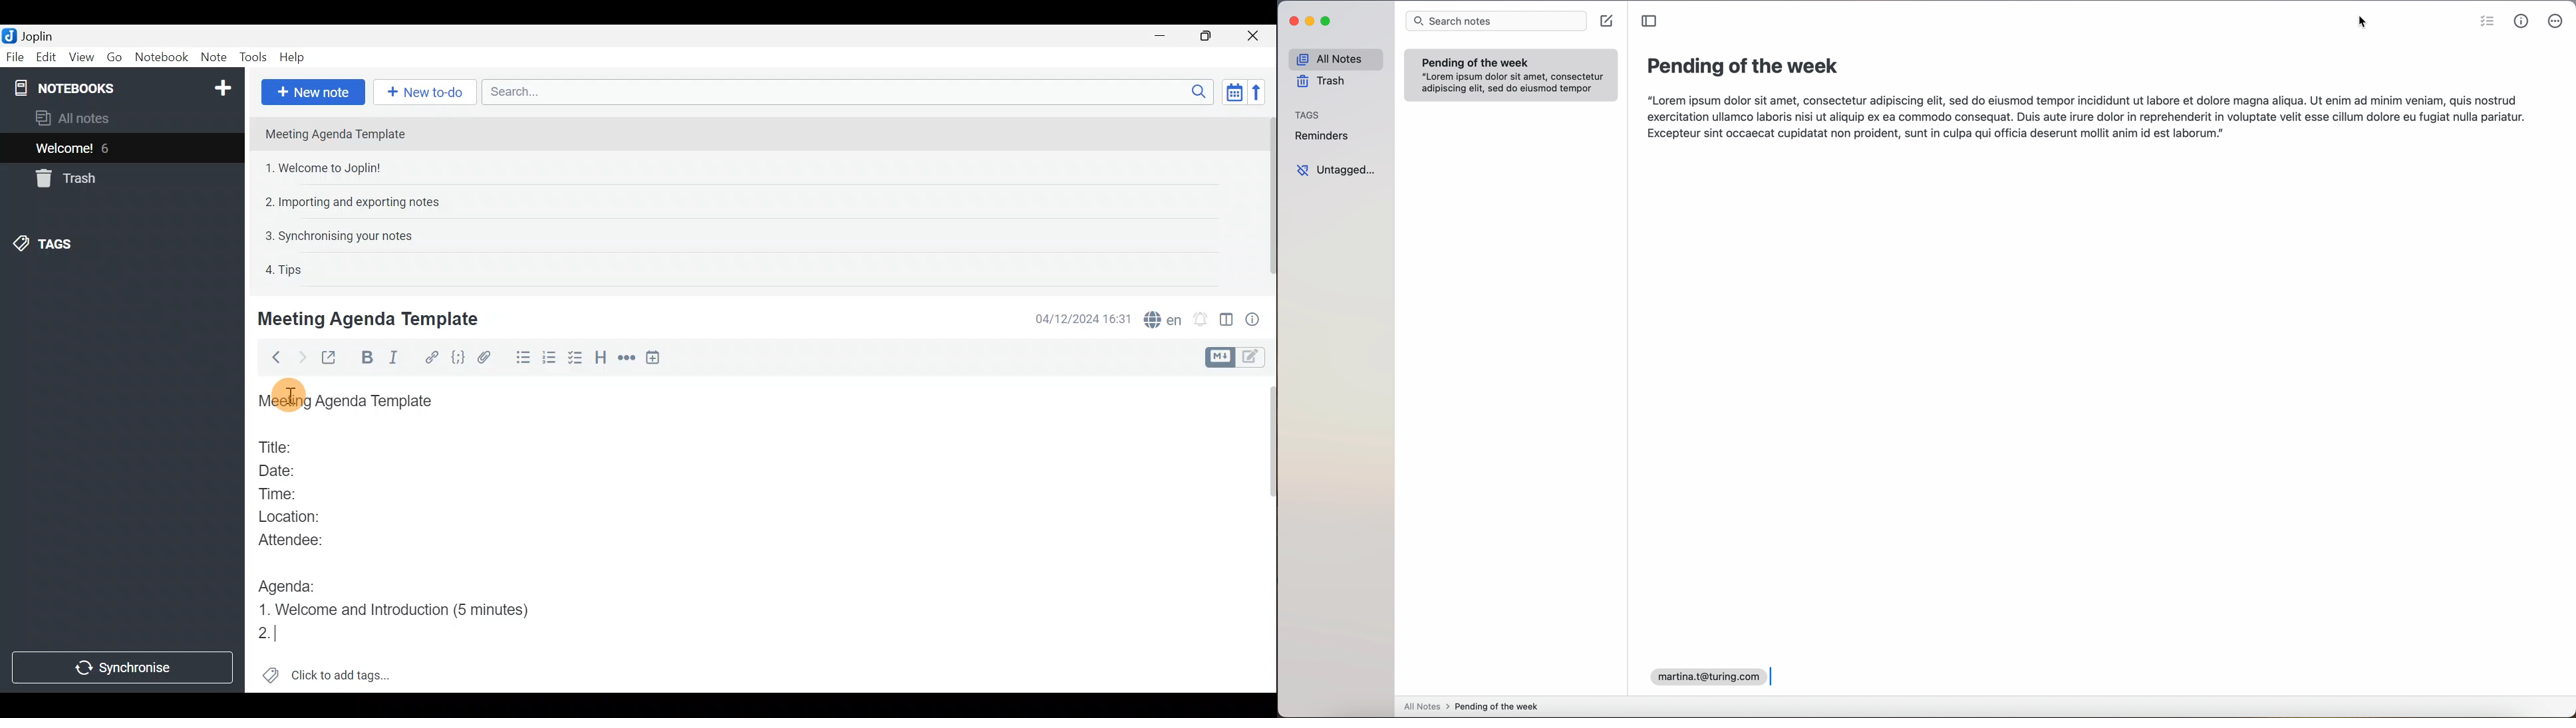 This screenshot has width=2576, height=728. Describe the element at coordinates (288, 469) in the screenshot. I see `Date:` at that location.